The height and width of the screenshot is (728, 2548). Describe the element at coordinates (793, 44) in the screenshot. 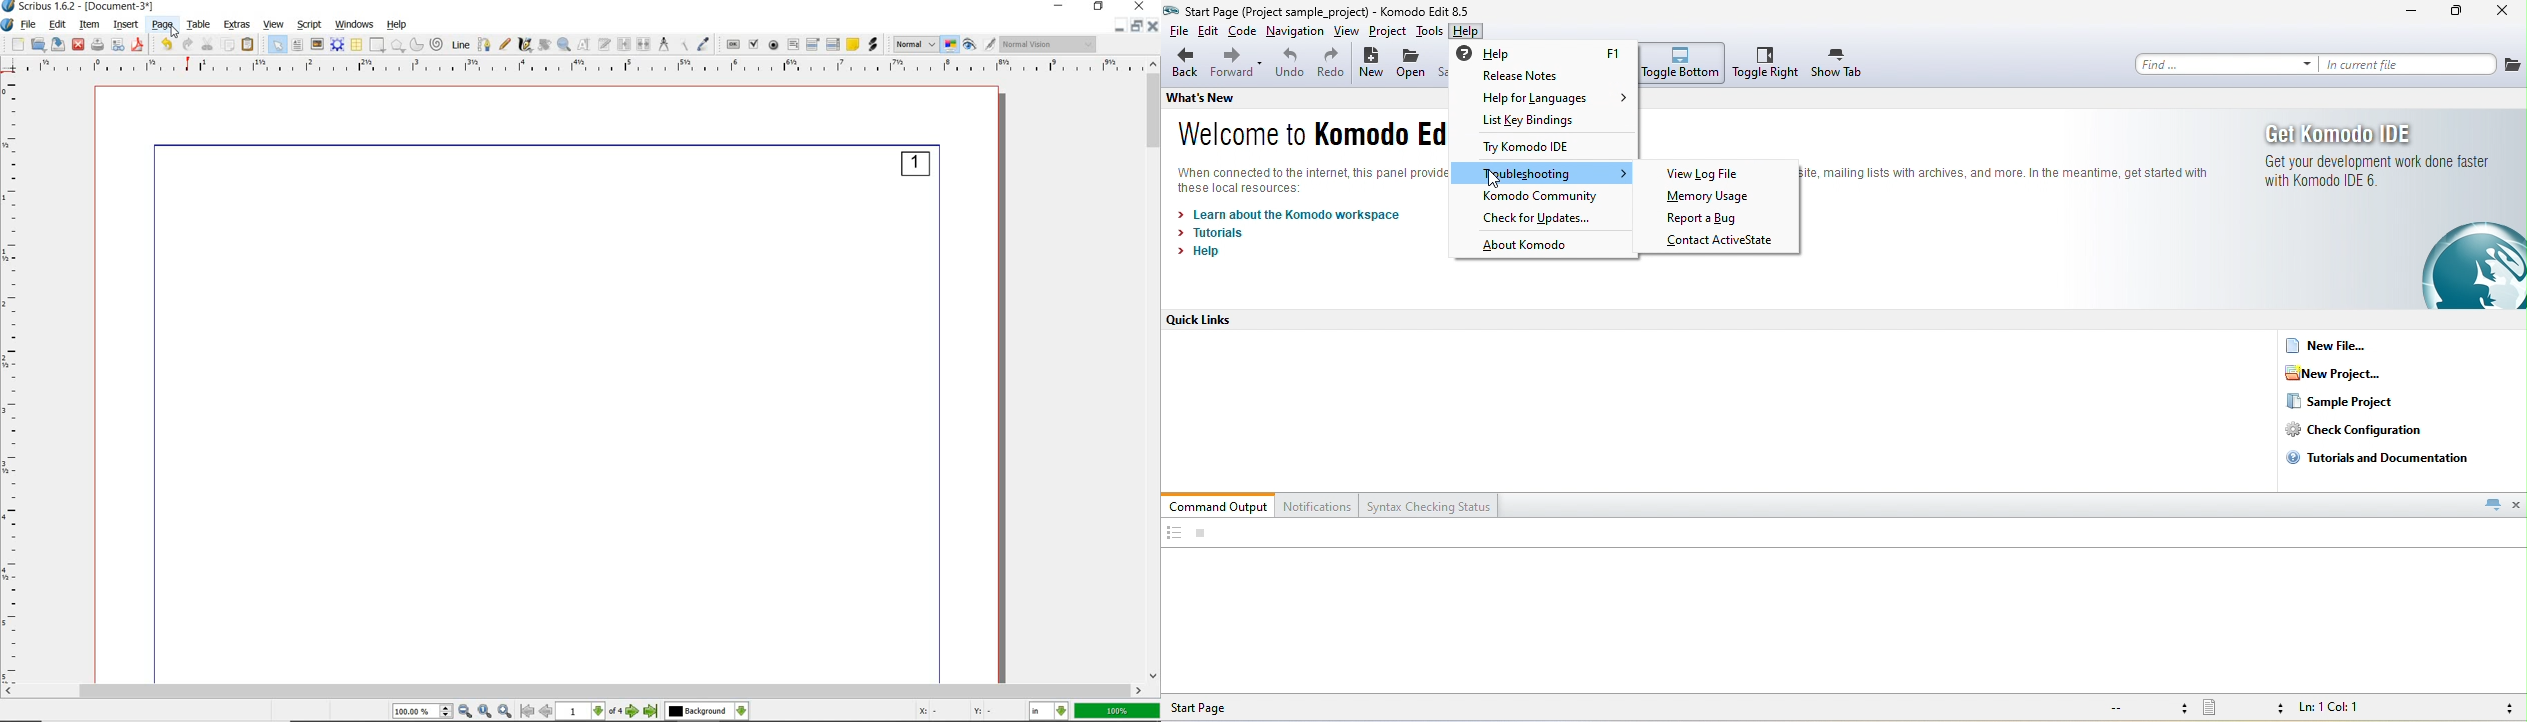

I see `pdf text field` at that location.